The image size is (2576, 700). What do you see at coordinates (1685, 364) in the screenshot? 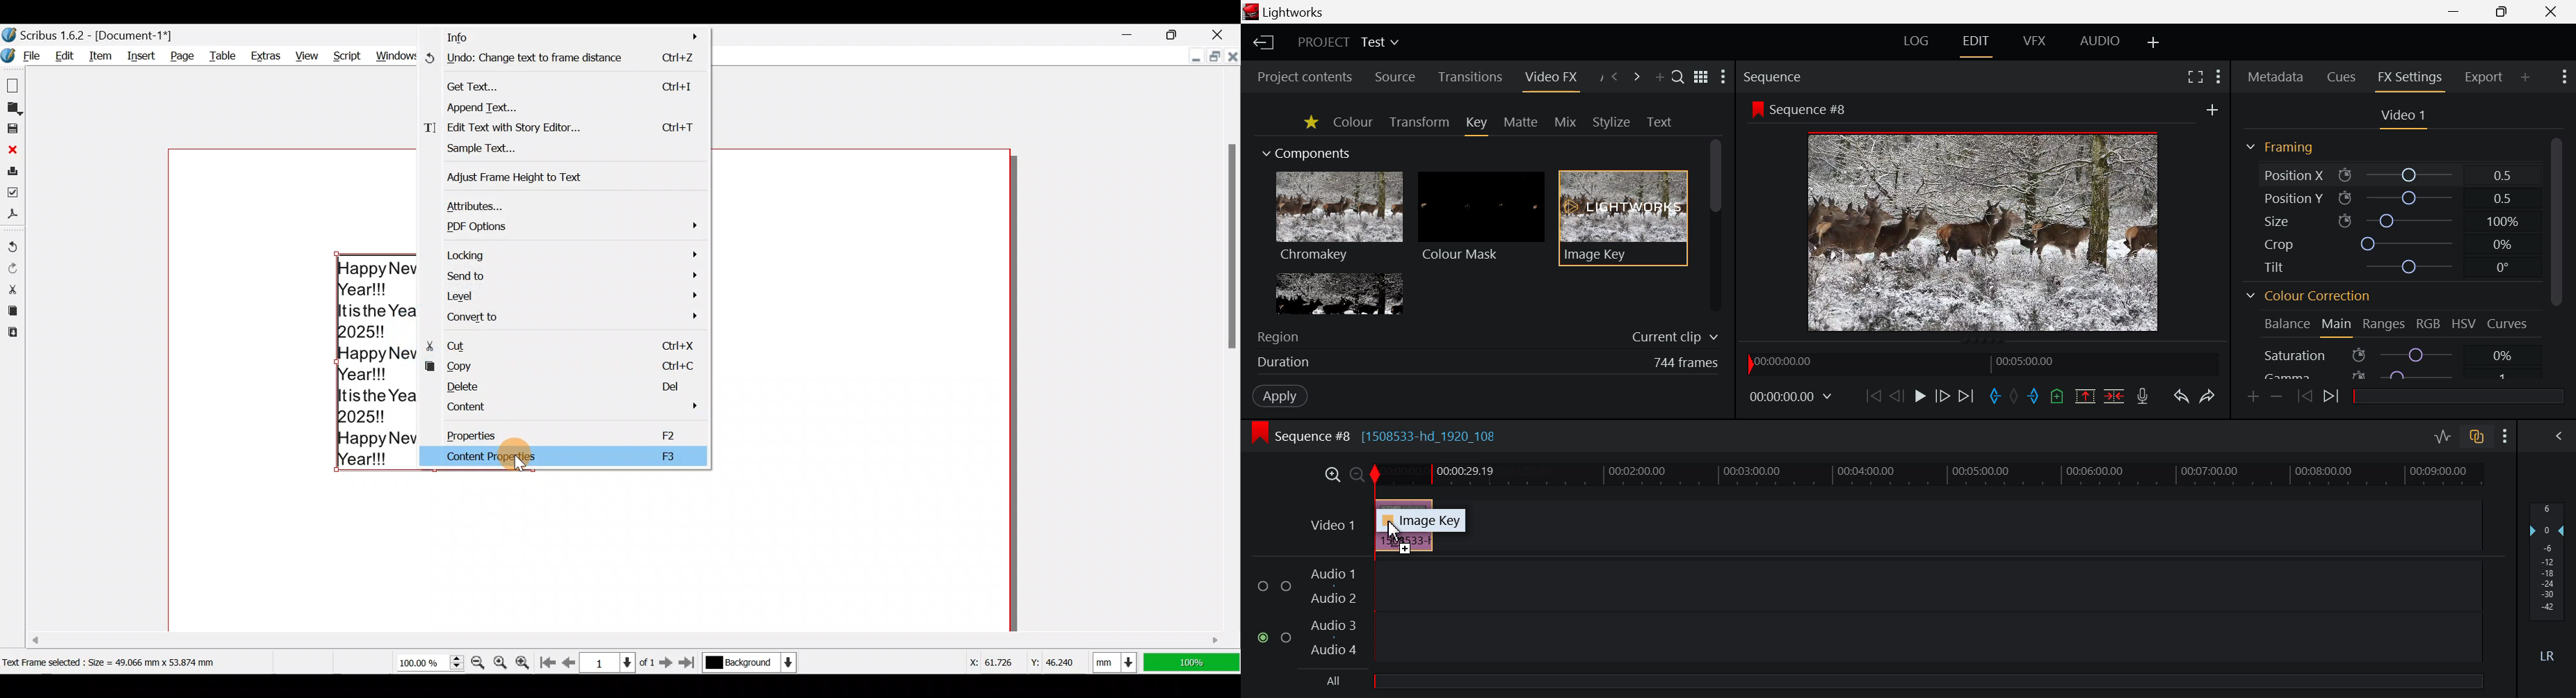
I see `744 frames` at bounding box center [1685, 364].